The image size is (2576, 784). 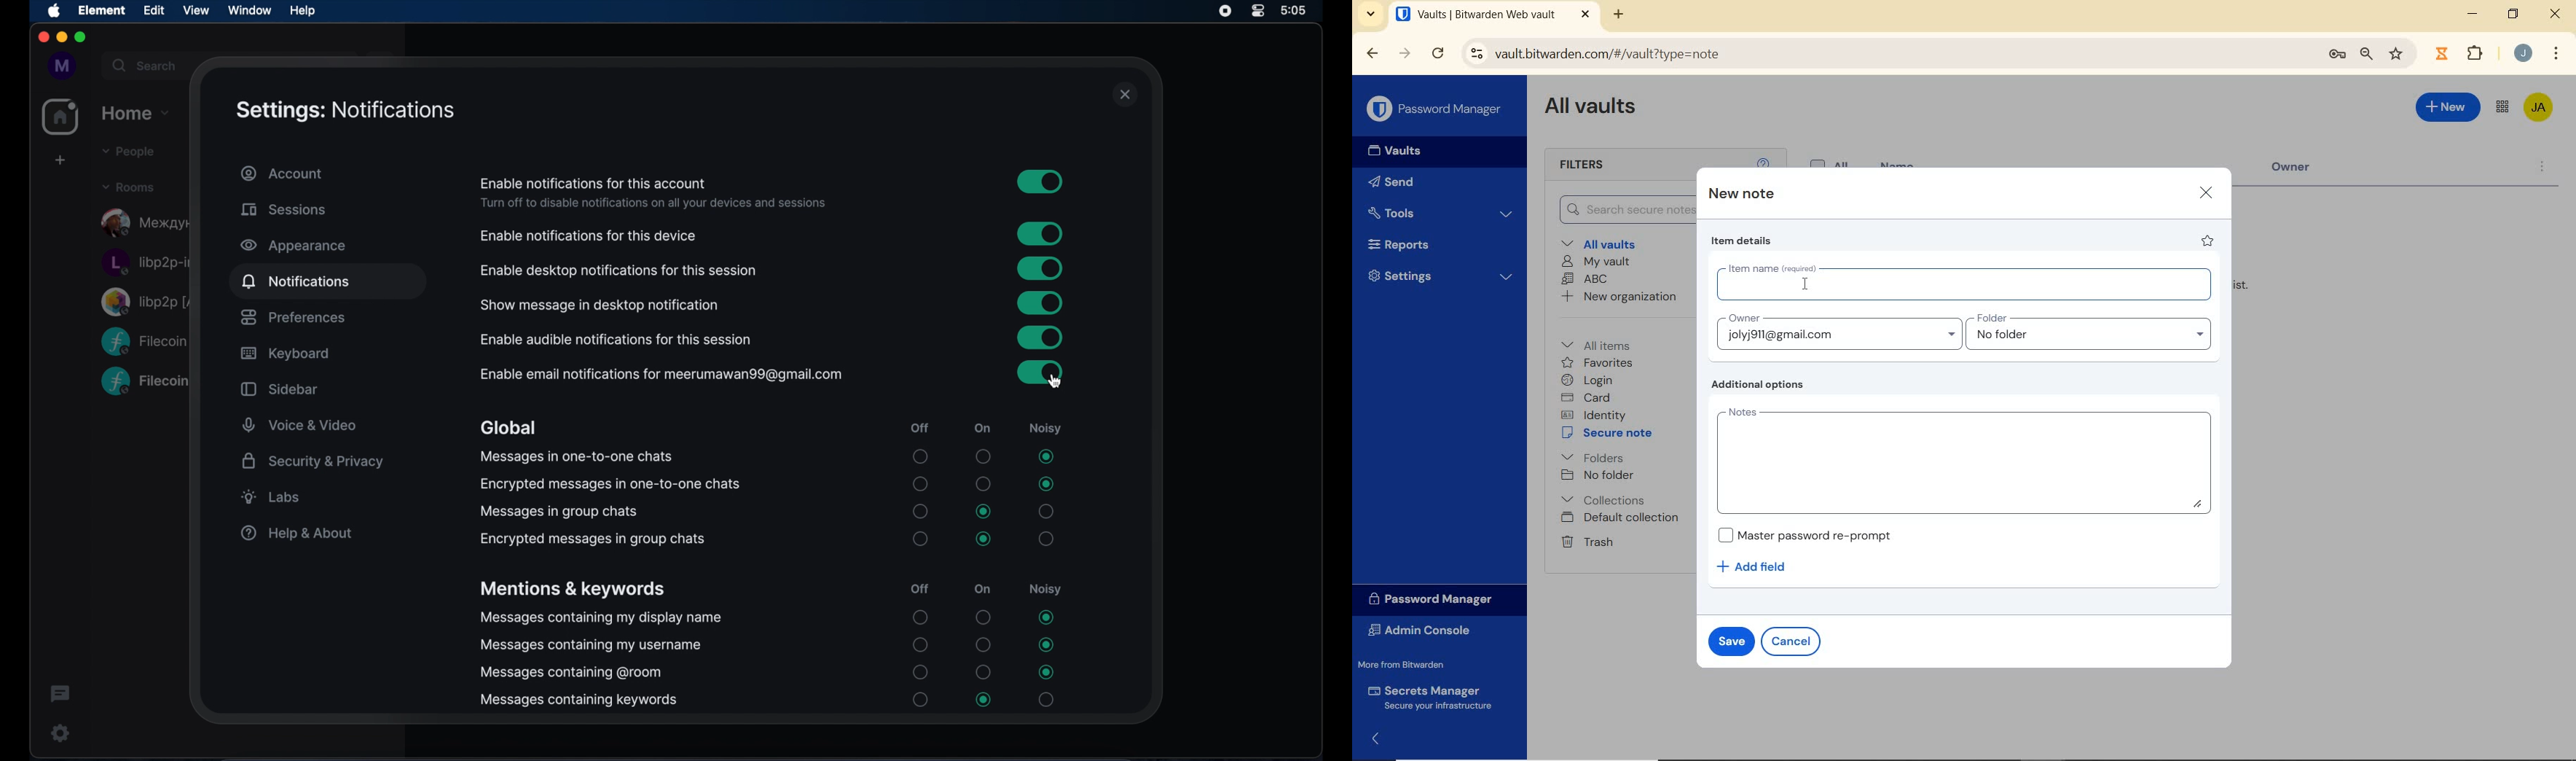 What do you see at coordinates (1620, 296) in the screenshot?
I see `New organization` at bounding box center [1620, 296].